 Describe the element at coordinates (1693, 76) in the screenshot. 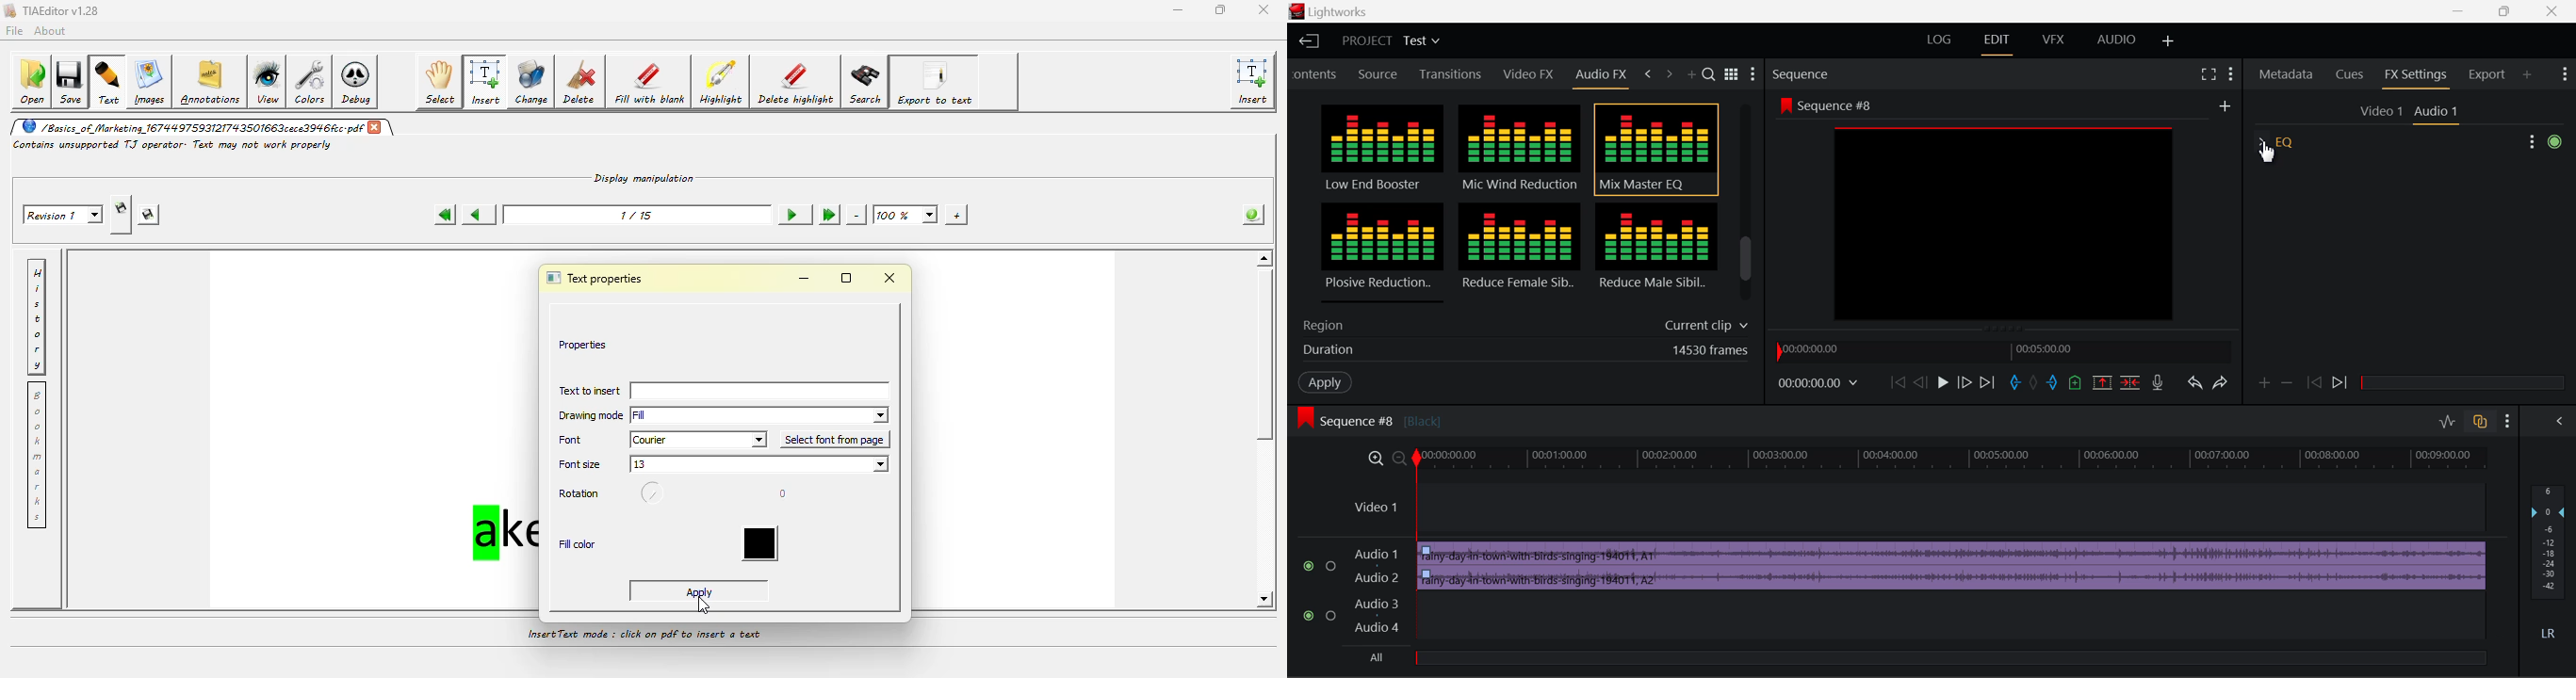

I see `Add Panel` at that location.